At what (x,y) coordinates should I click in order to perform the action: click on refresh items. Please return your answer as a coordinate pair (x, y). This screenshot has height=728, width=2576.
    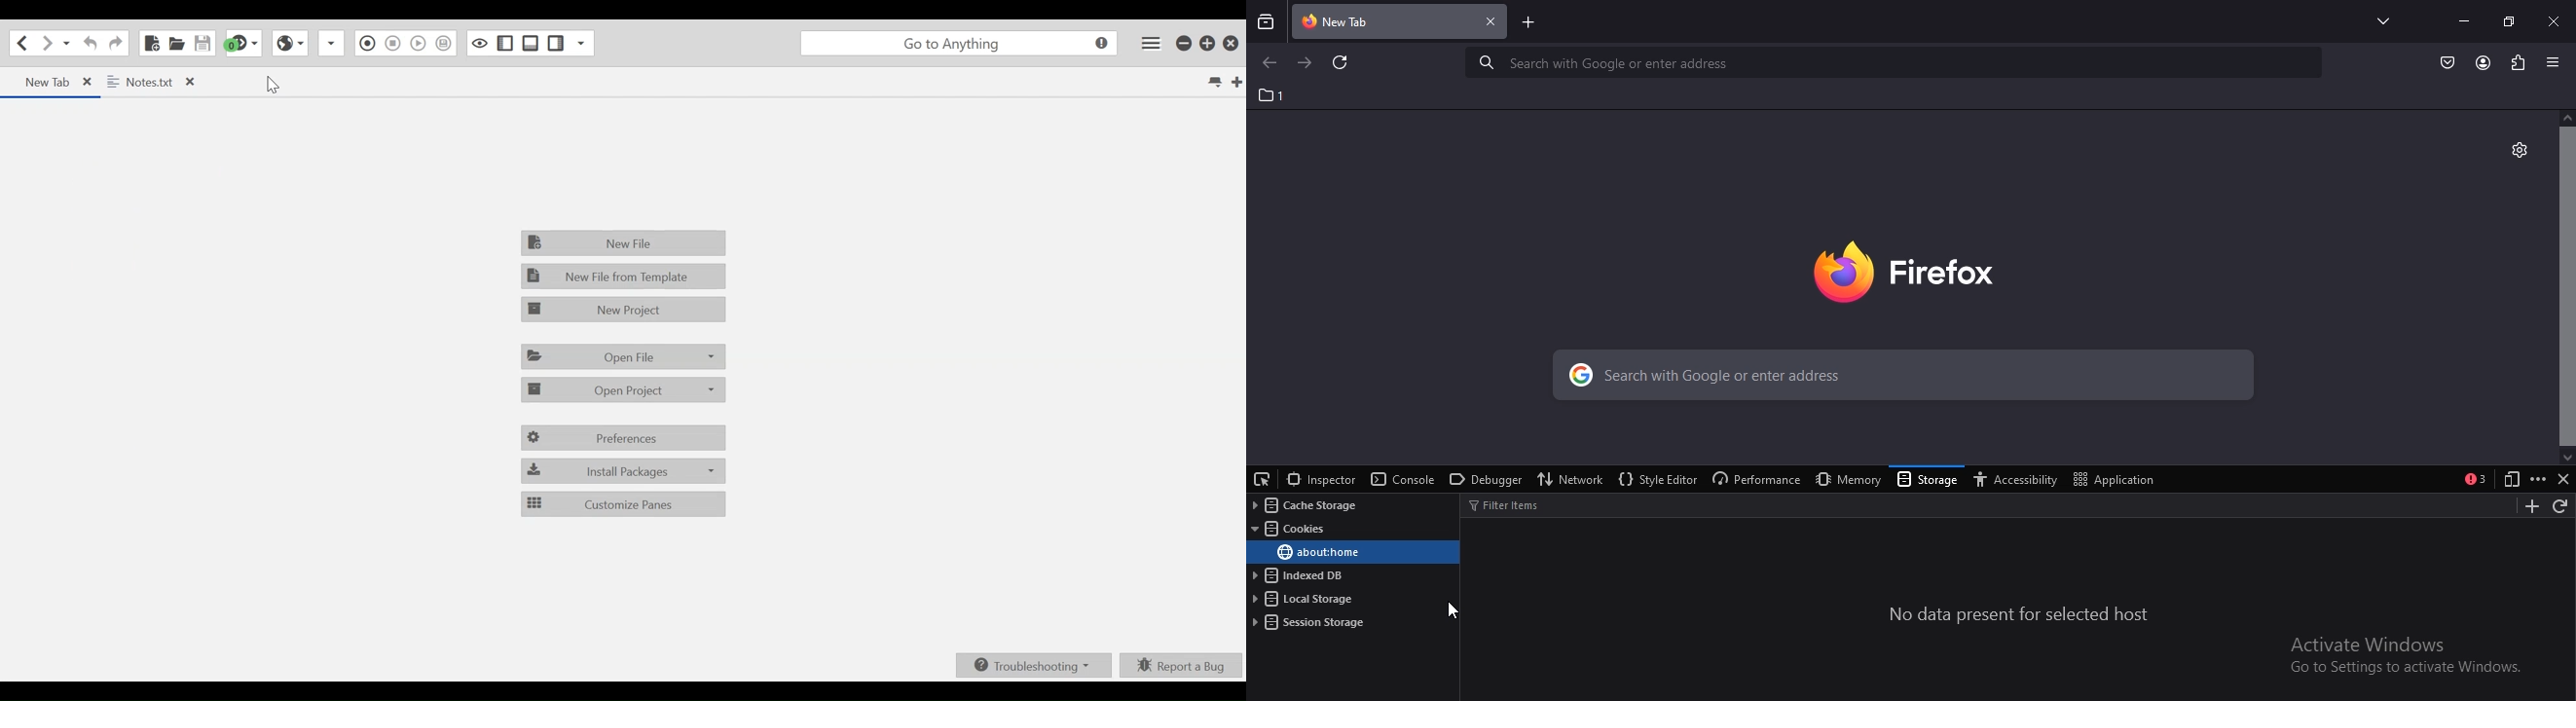
    Looking at the image, I should click on (2561, 507).